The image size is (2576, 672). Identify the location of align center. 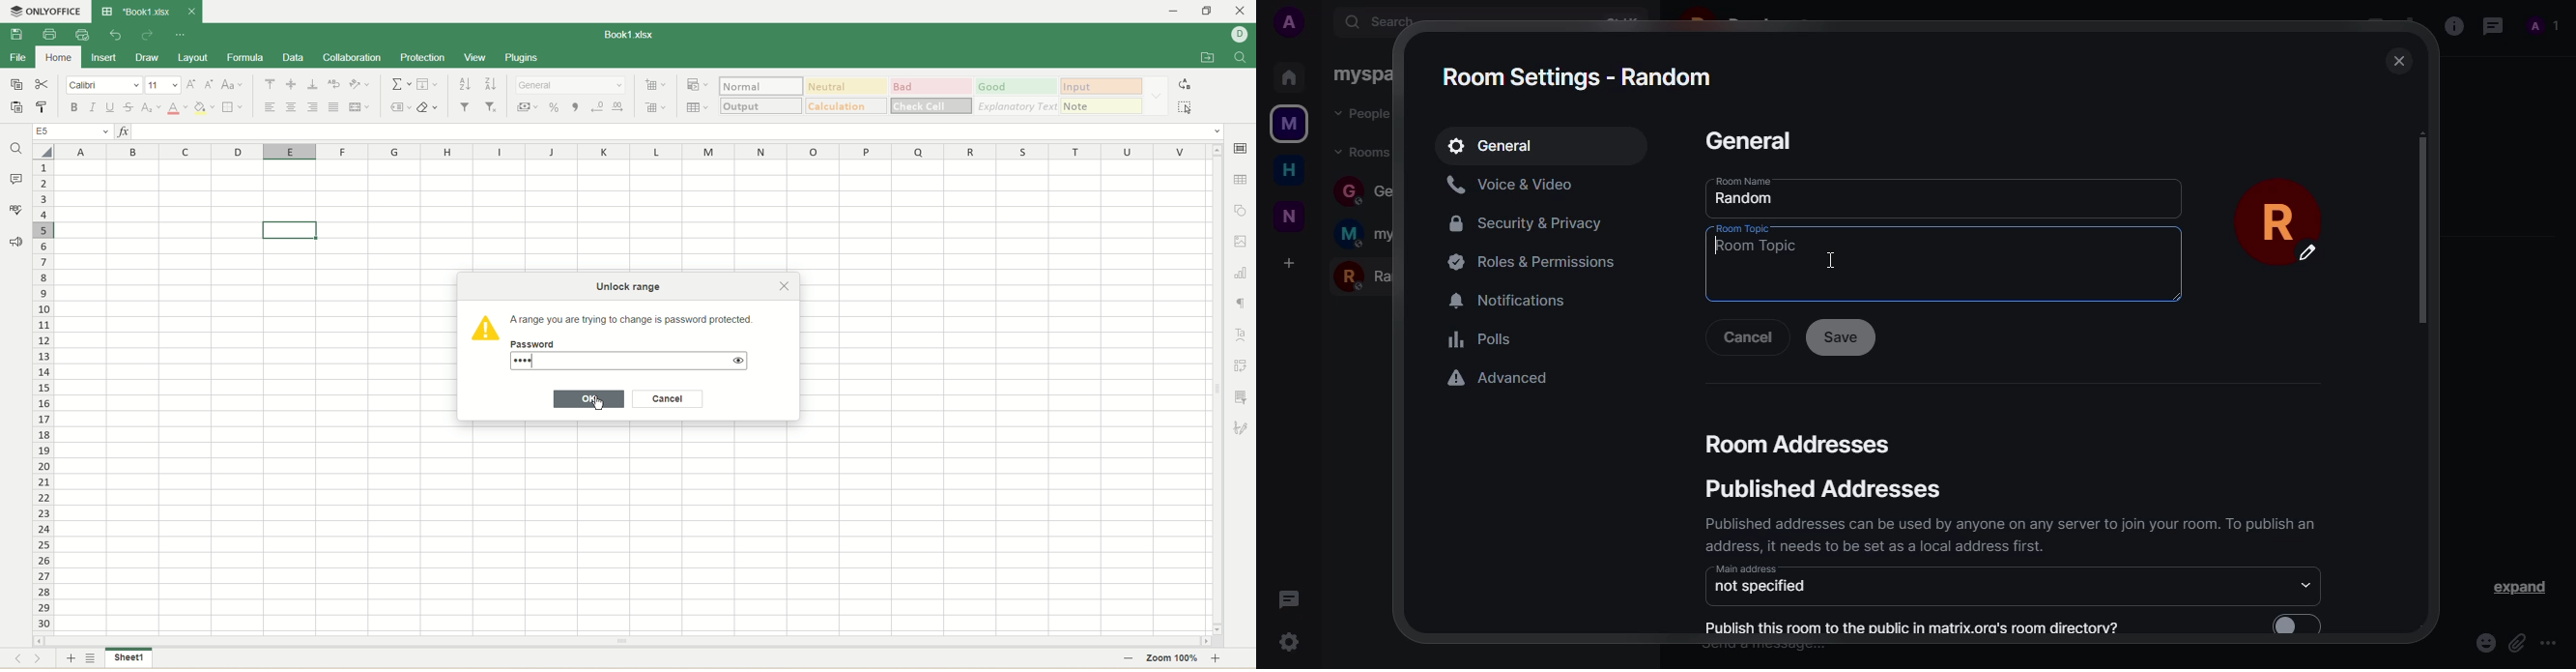
(292, 107).